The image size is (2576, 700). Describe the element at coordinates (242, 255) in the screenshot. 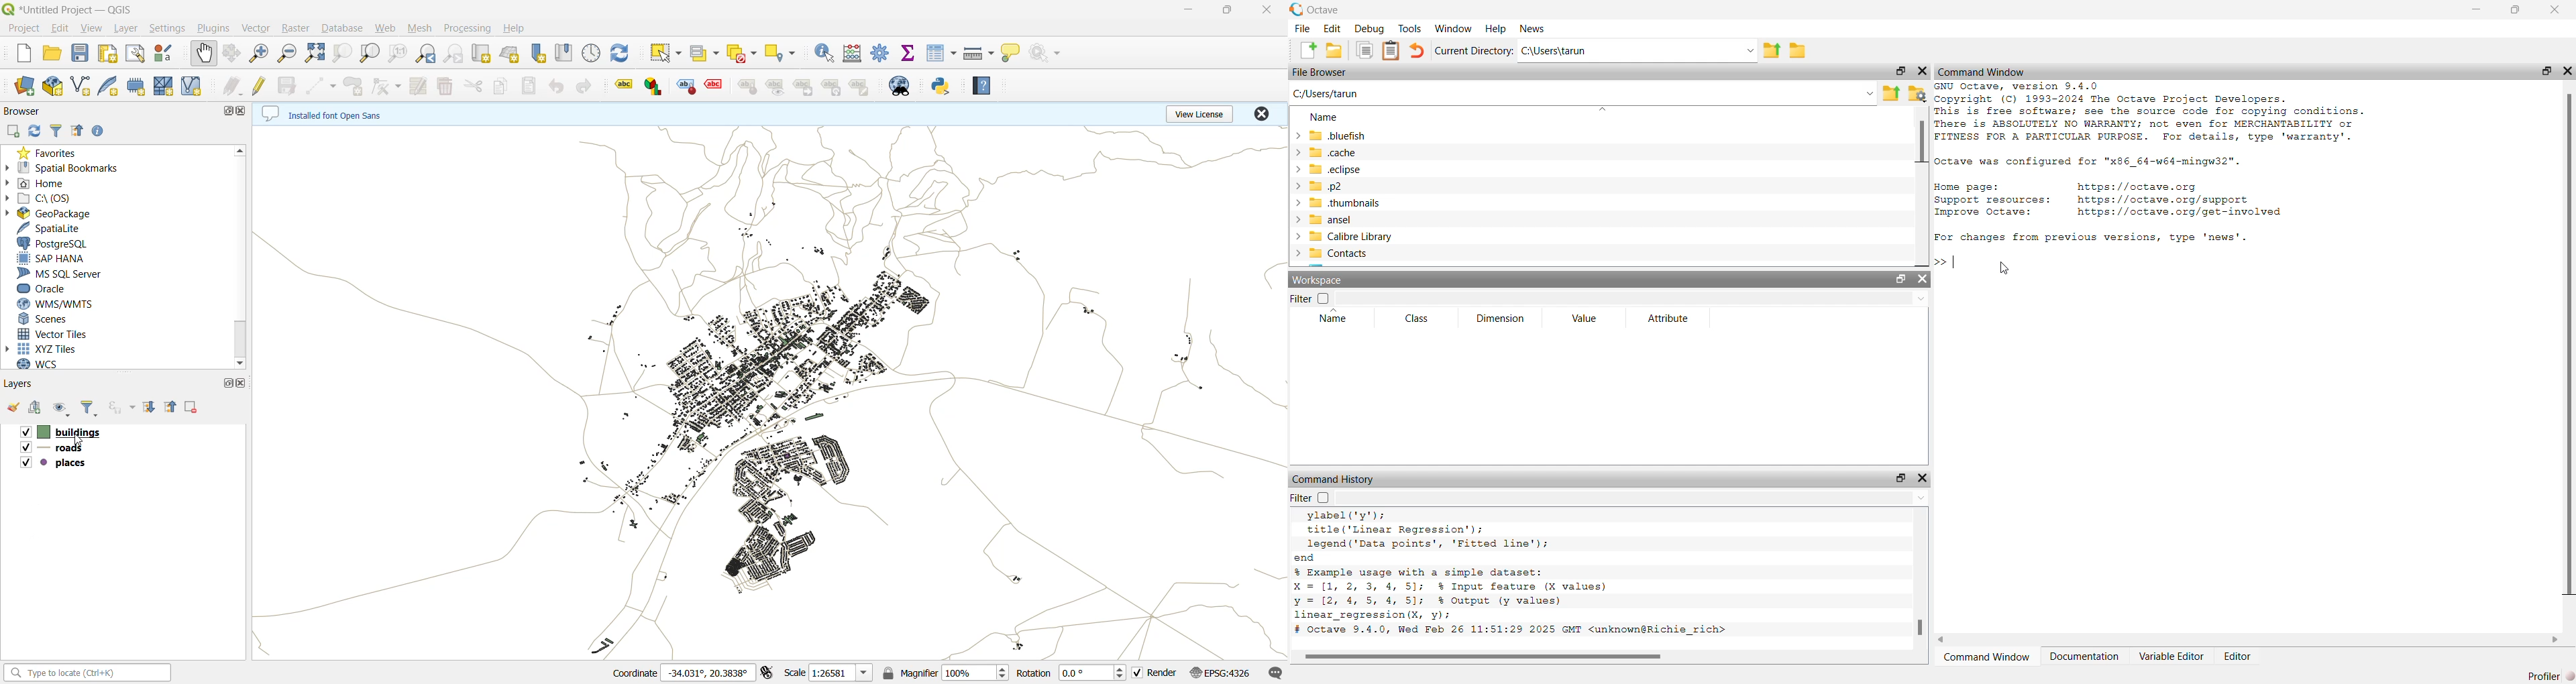

I see `scrollbar` at that location.